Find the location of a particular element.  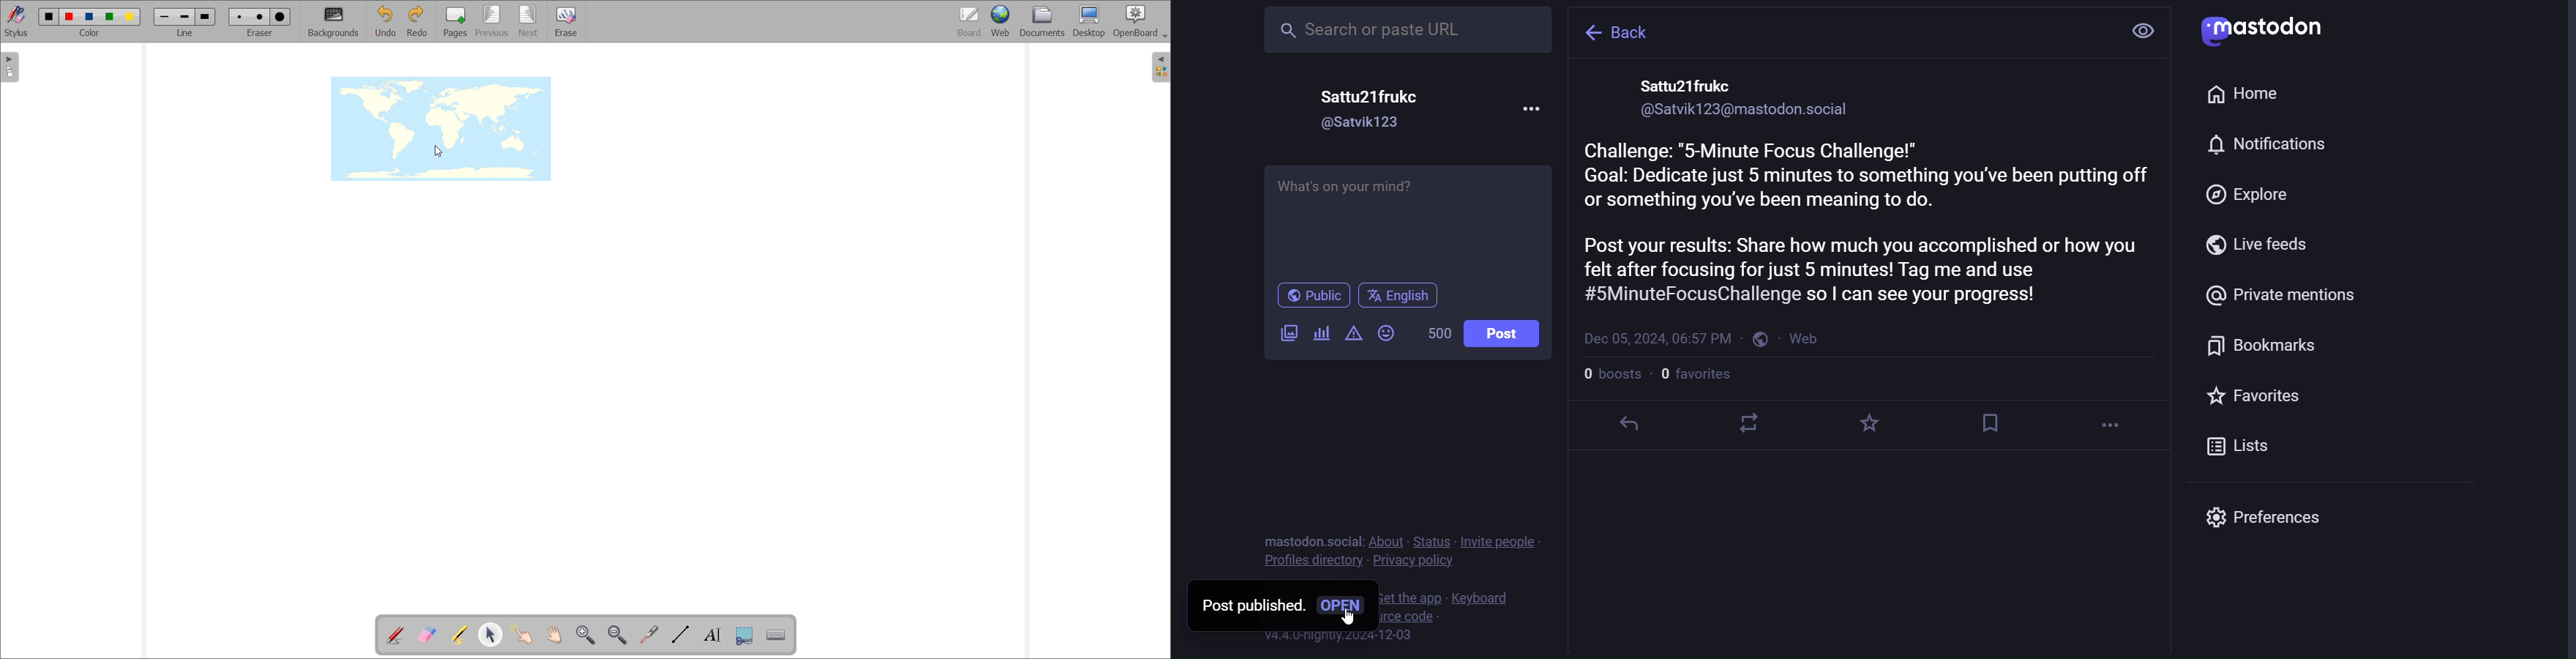

word limit is located at coordinates (1439, 335).